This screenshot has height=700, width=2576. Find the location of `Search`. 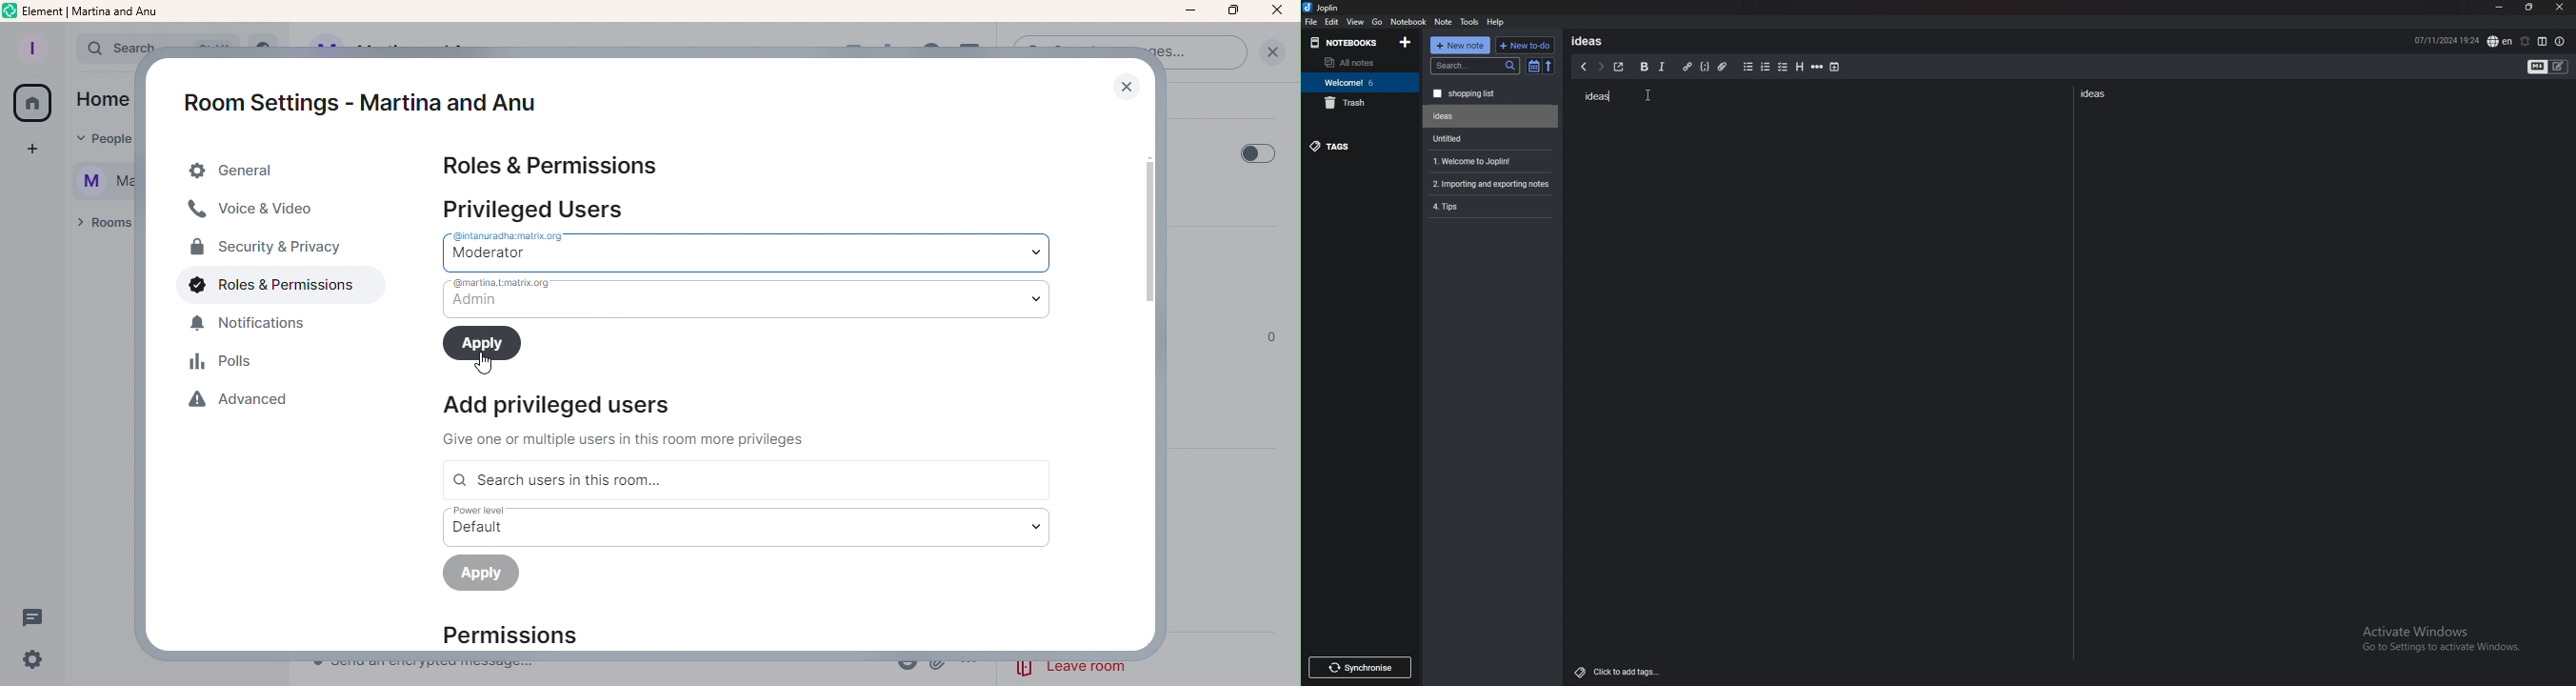

Search is located at coordinates (103, 49).